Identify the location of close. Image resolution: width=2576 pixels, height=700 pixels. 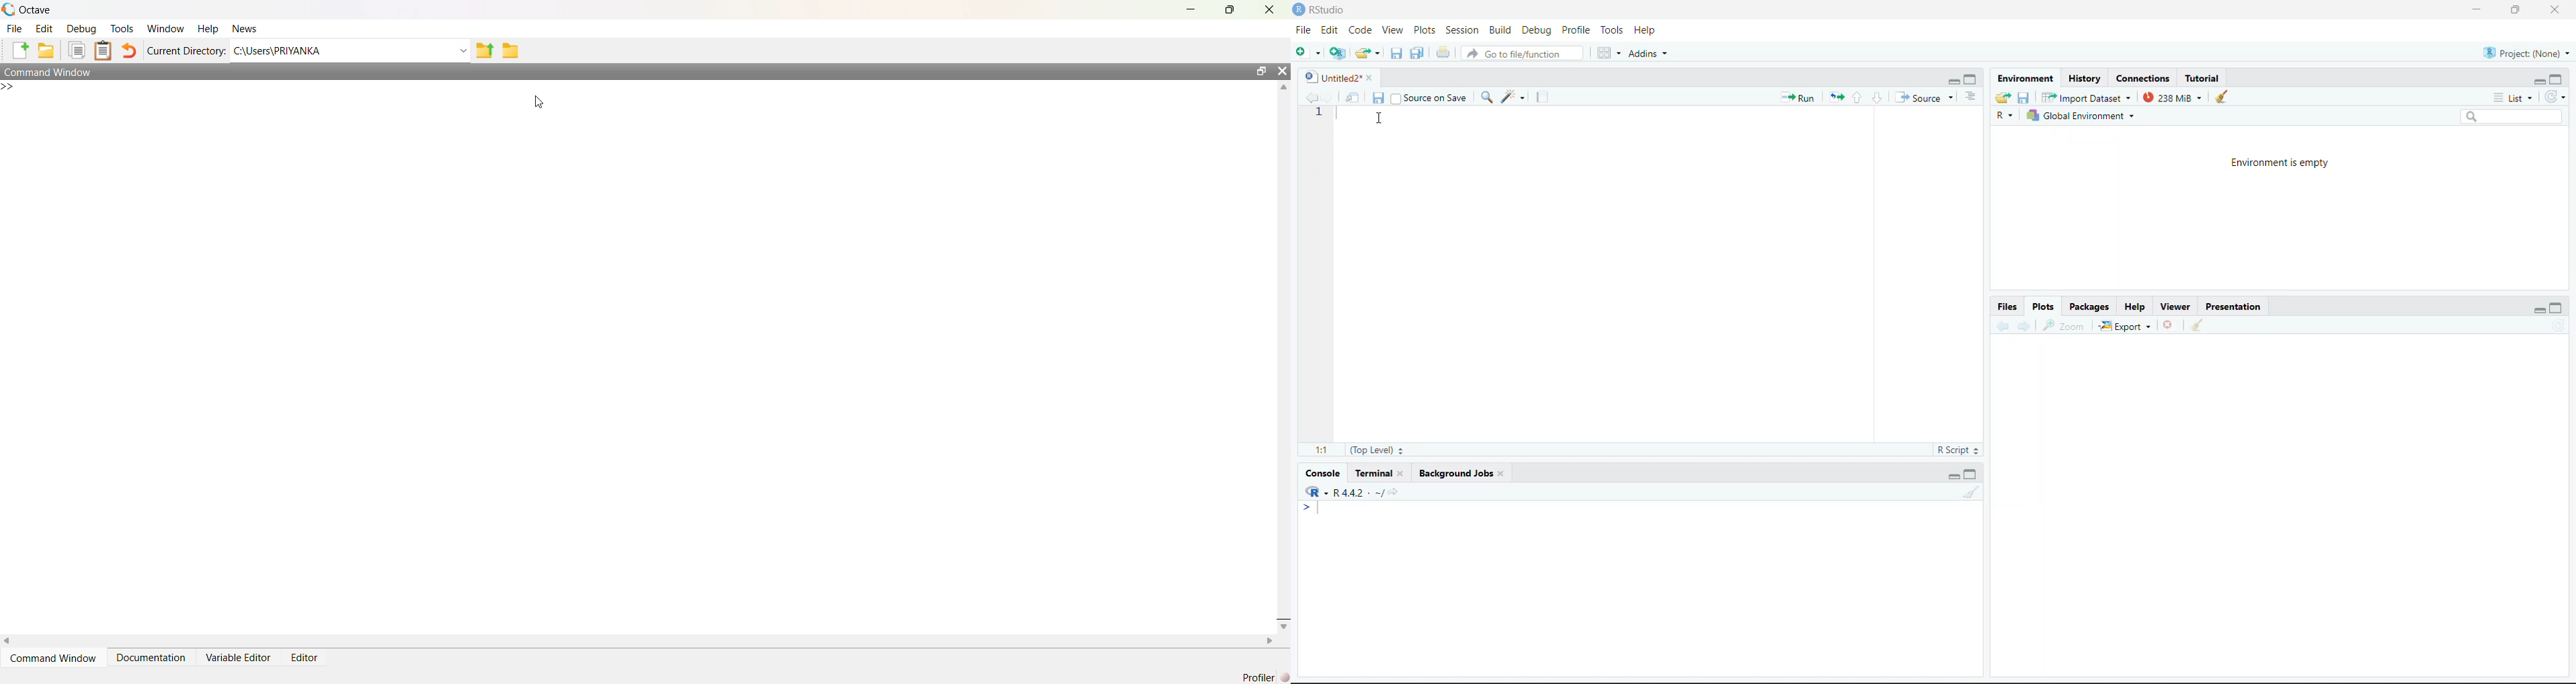
(2556, 10).